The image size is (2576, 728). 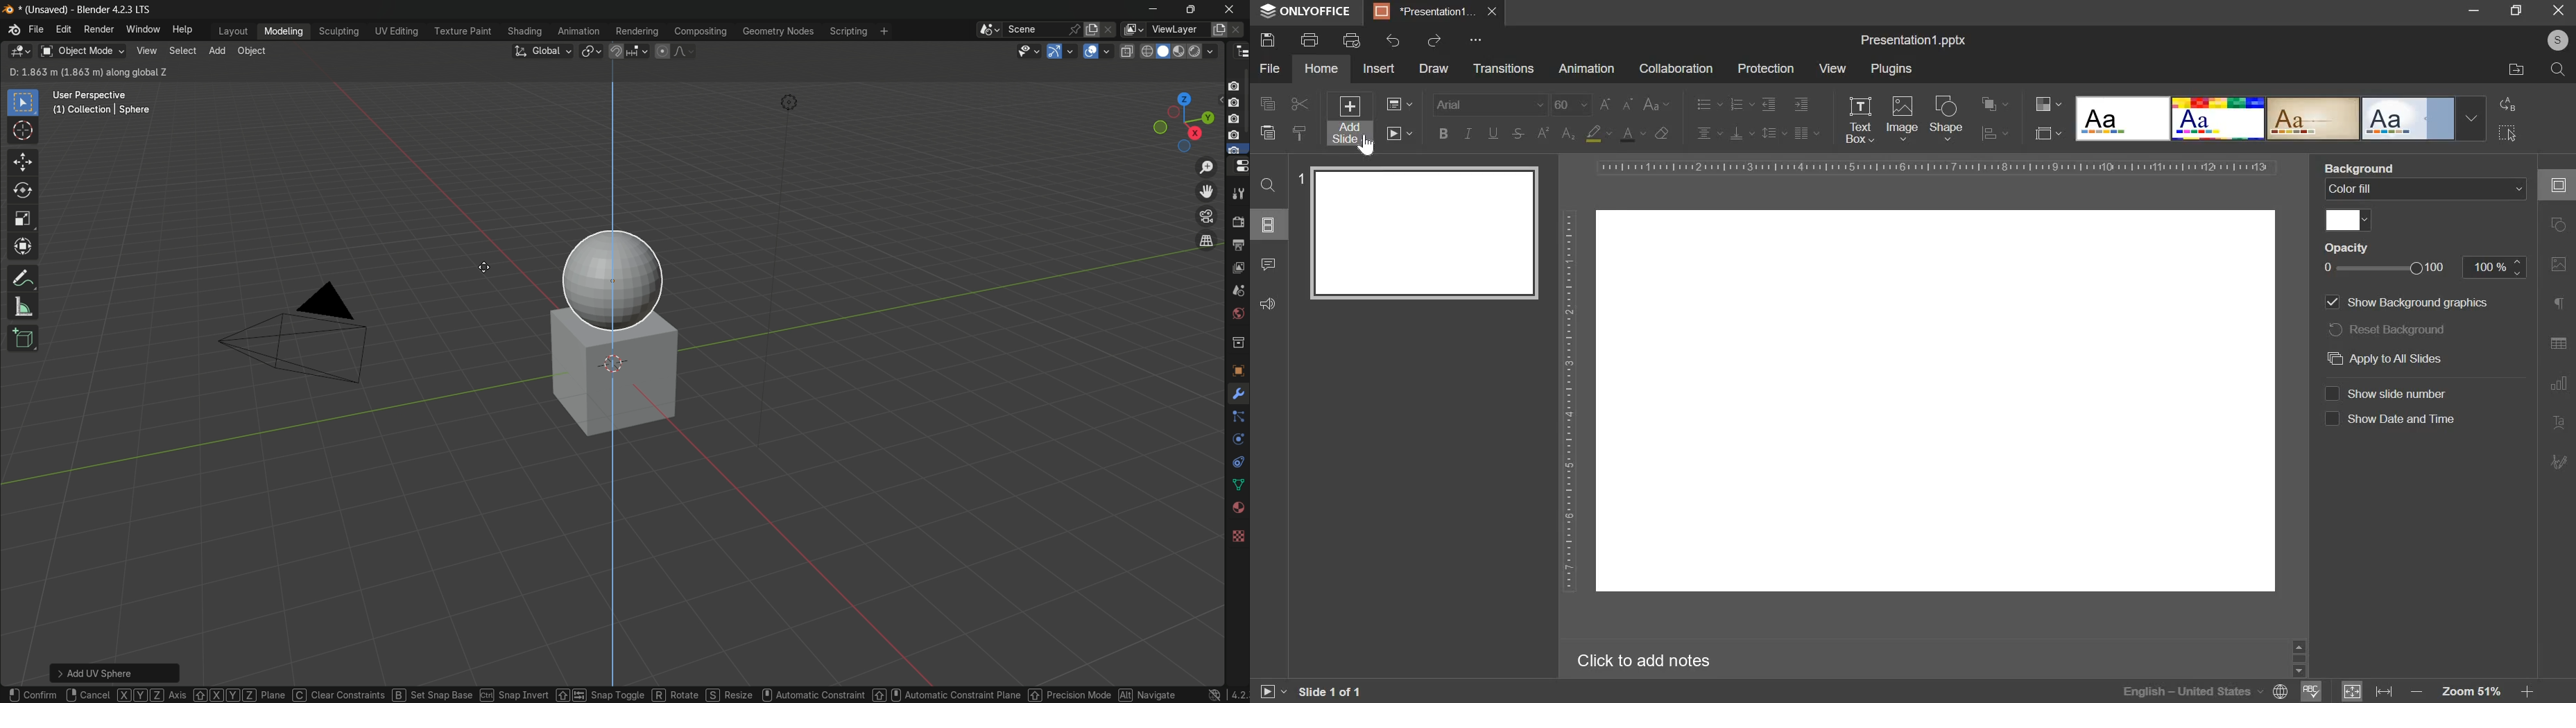 I want to click on color fill, so click(x=2423, y=189).